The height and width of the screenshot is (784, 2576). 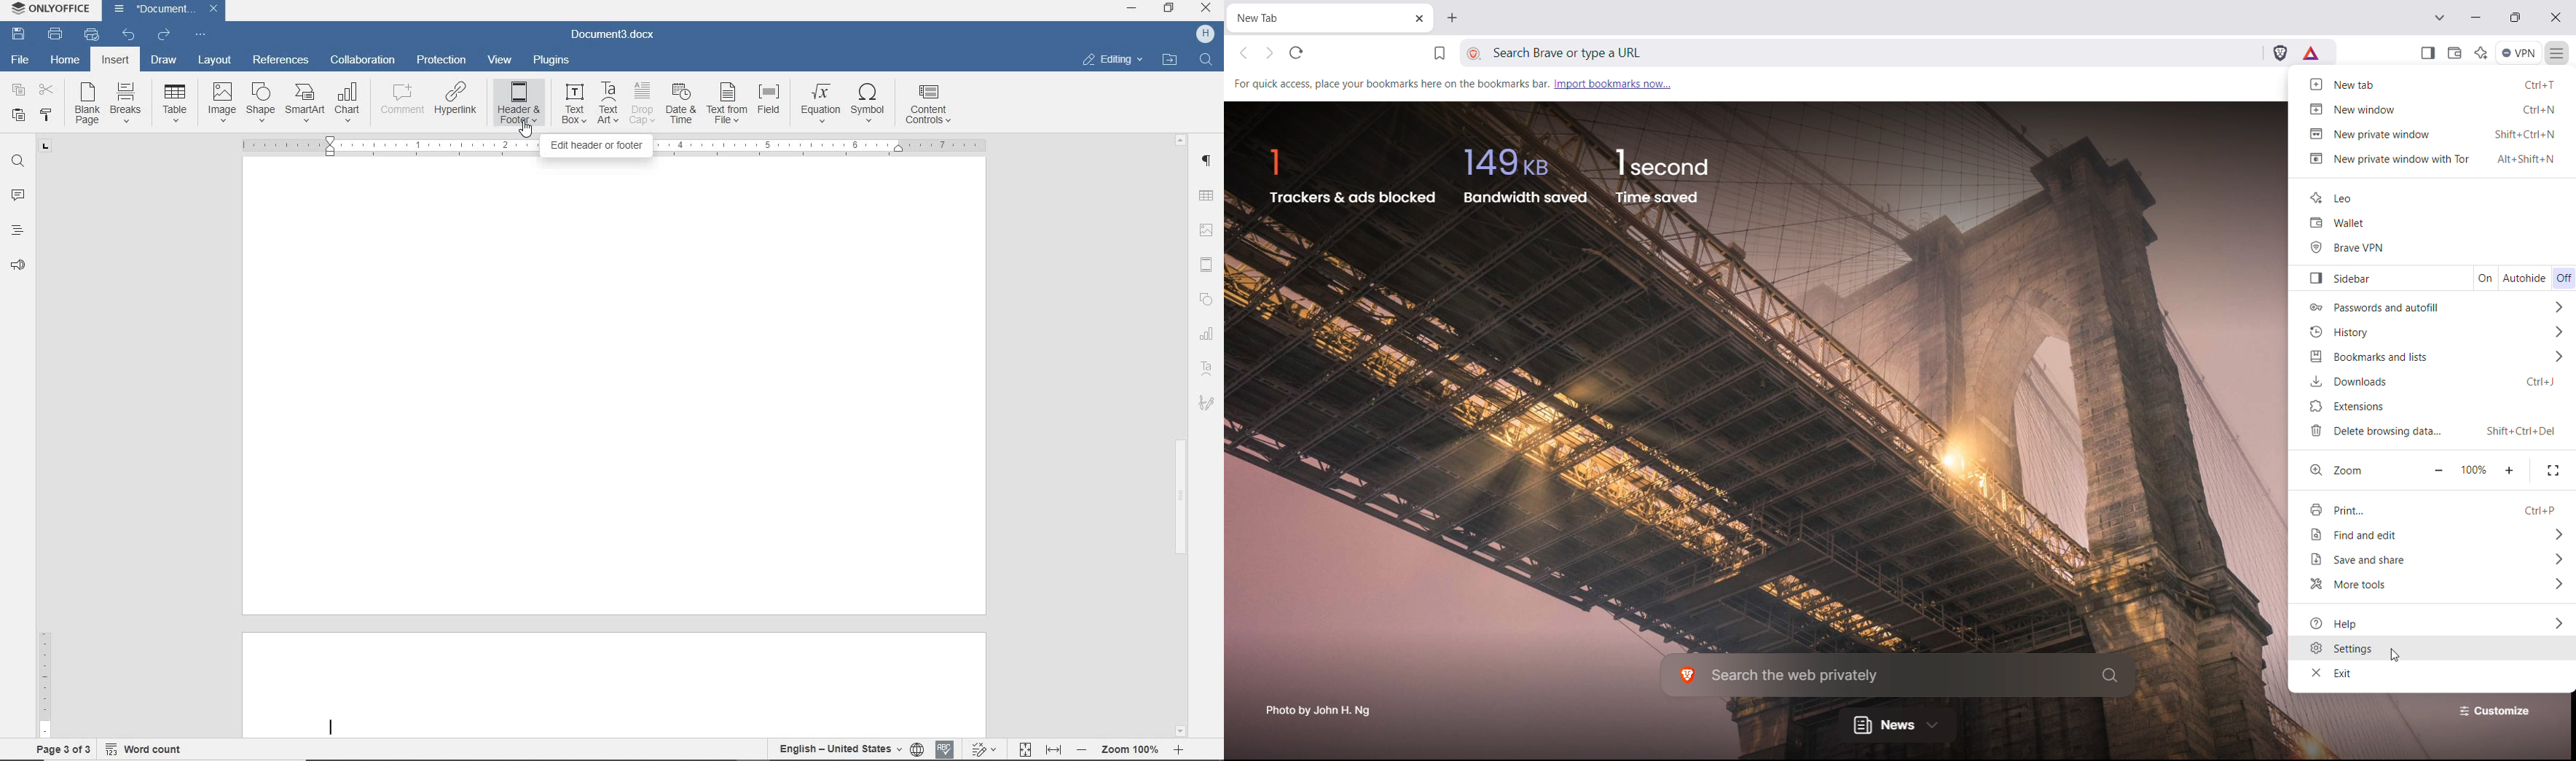 I want to click on QUICK PRINT, so click(x=94, y=35).